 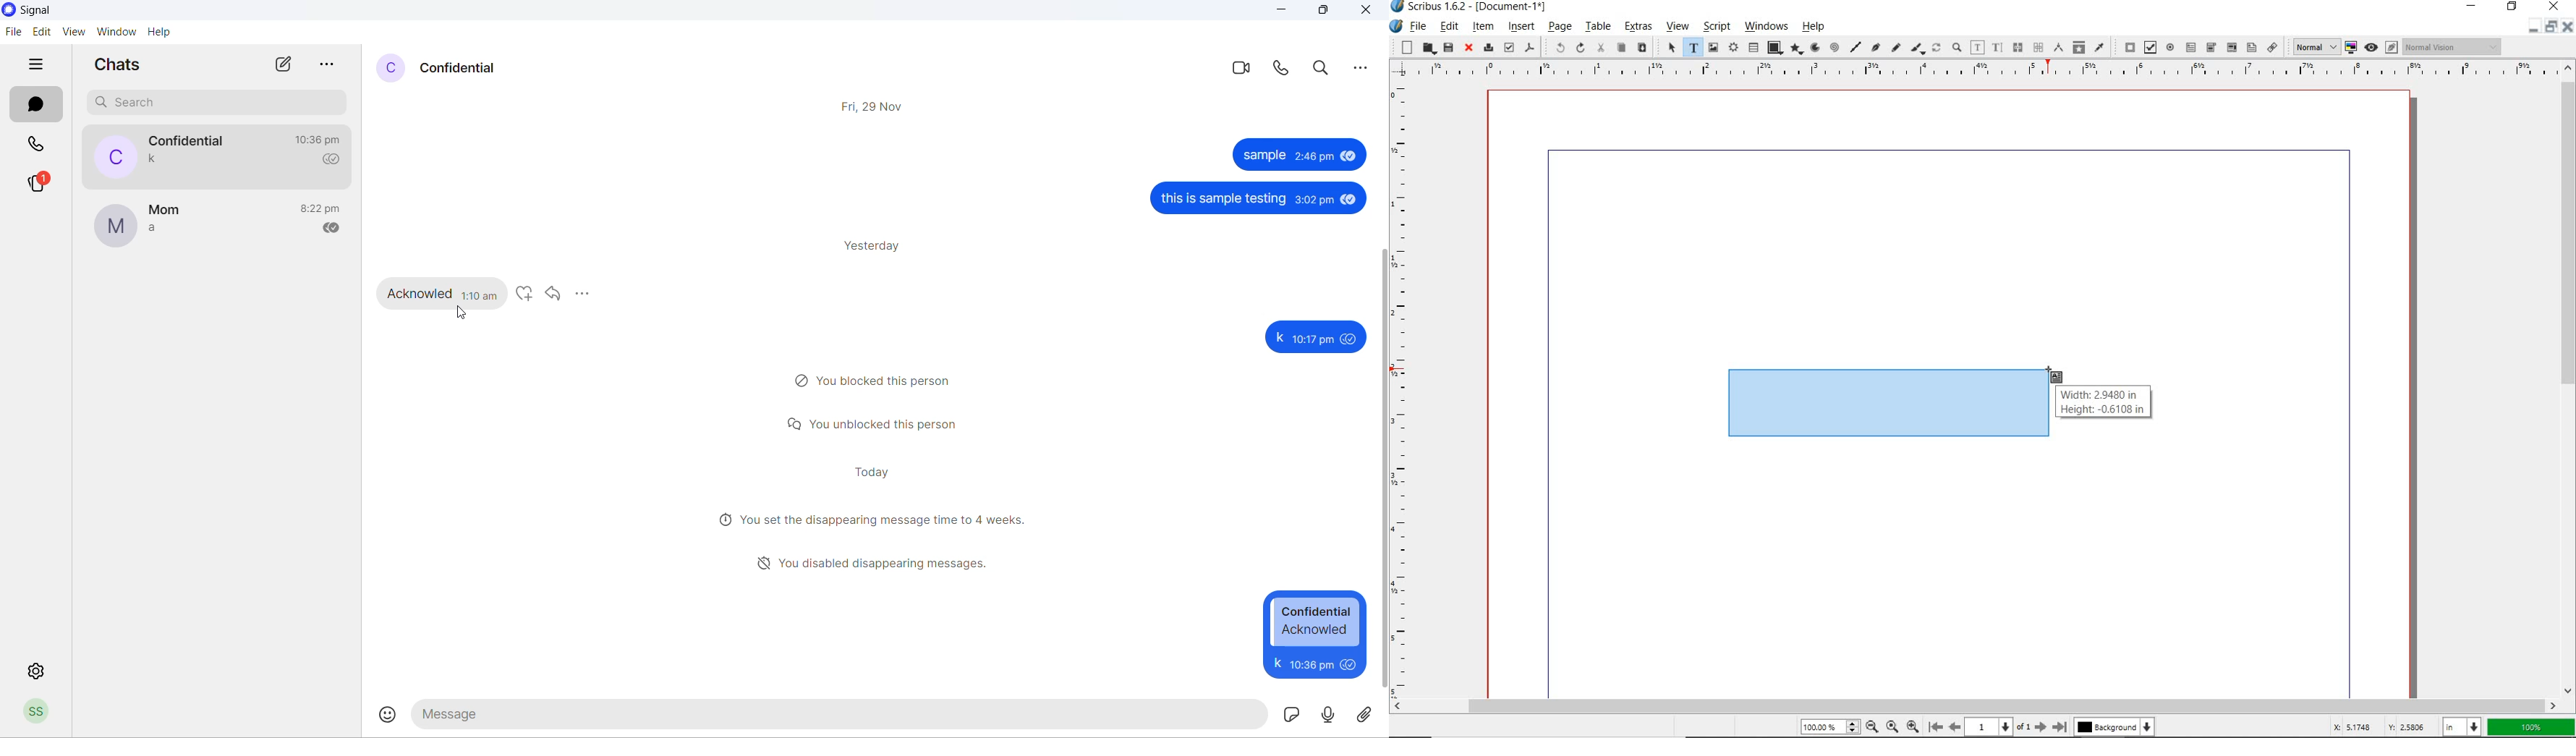 I want to click on sticker, so click(x=1291, y=714).